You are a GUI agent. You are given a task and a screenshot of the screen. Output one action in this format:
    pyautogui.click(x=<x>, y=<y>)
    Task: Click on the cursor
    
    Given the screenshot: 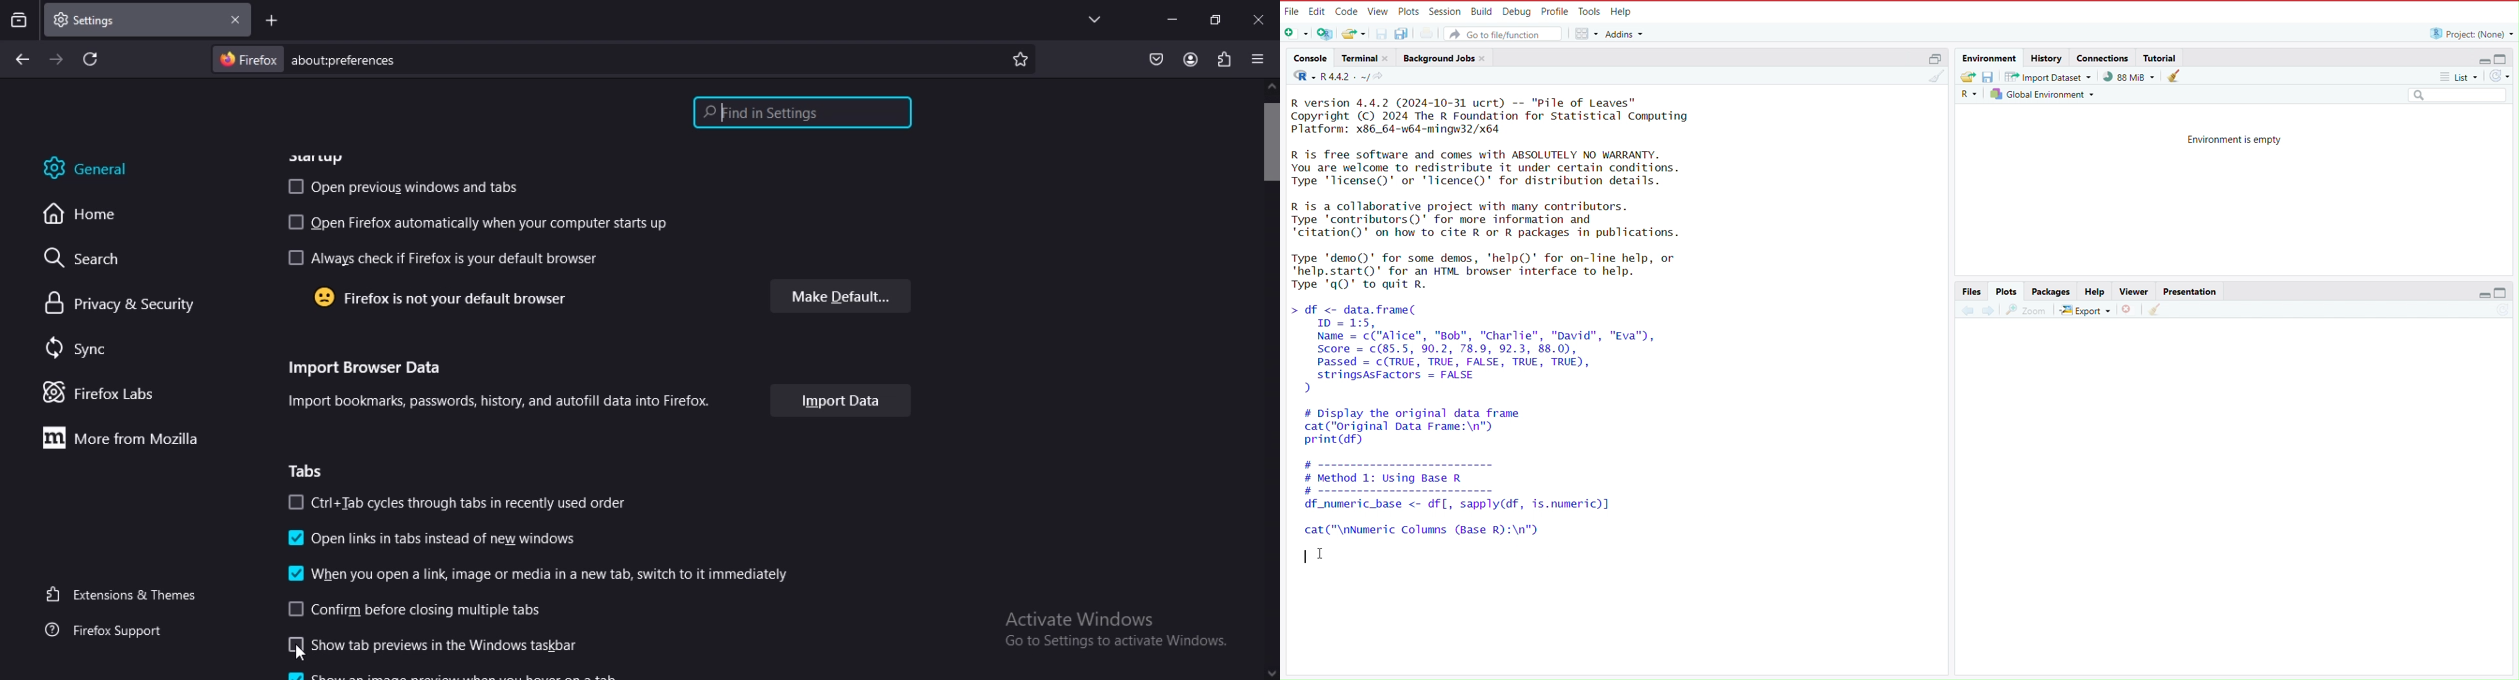 What is the action you would take?
    pyautogui.click(x=1321, y=556)
    